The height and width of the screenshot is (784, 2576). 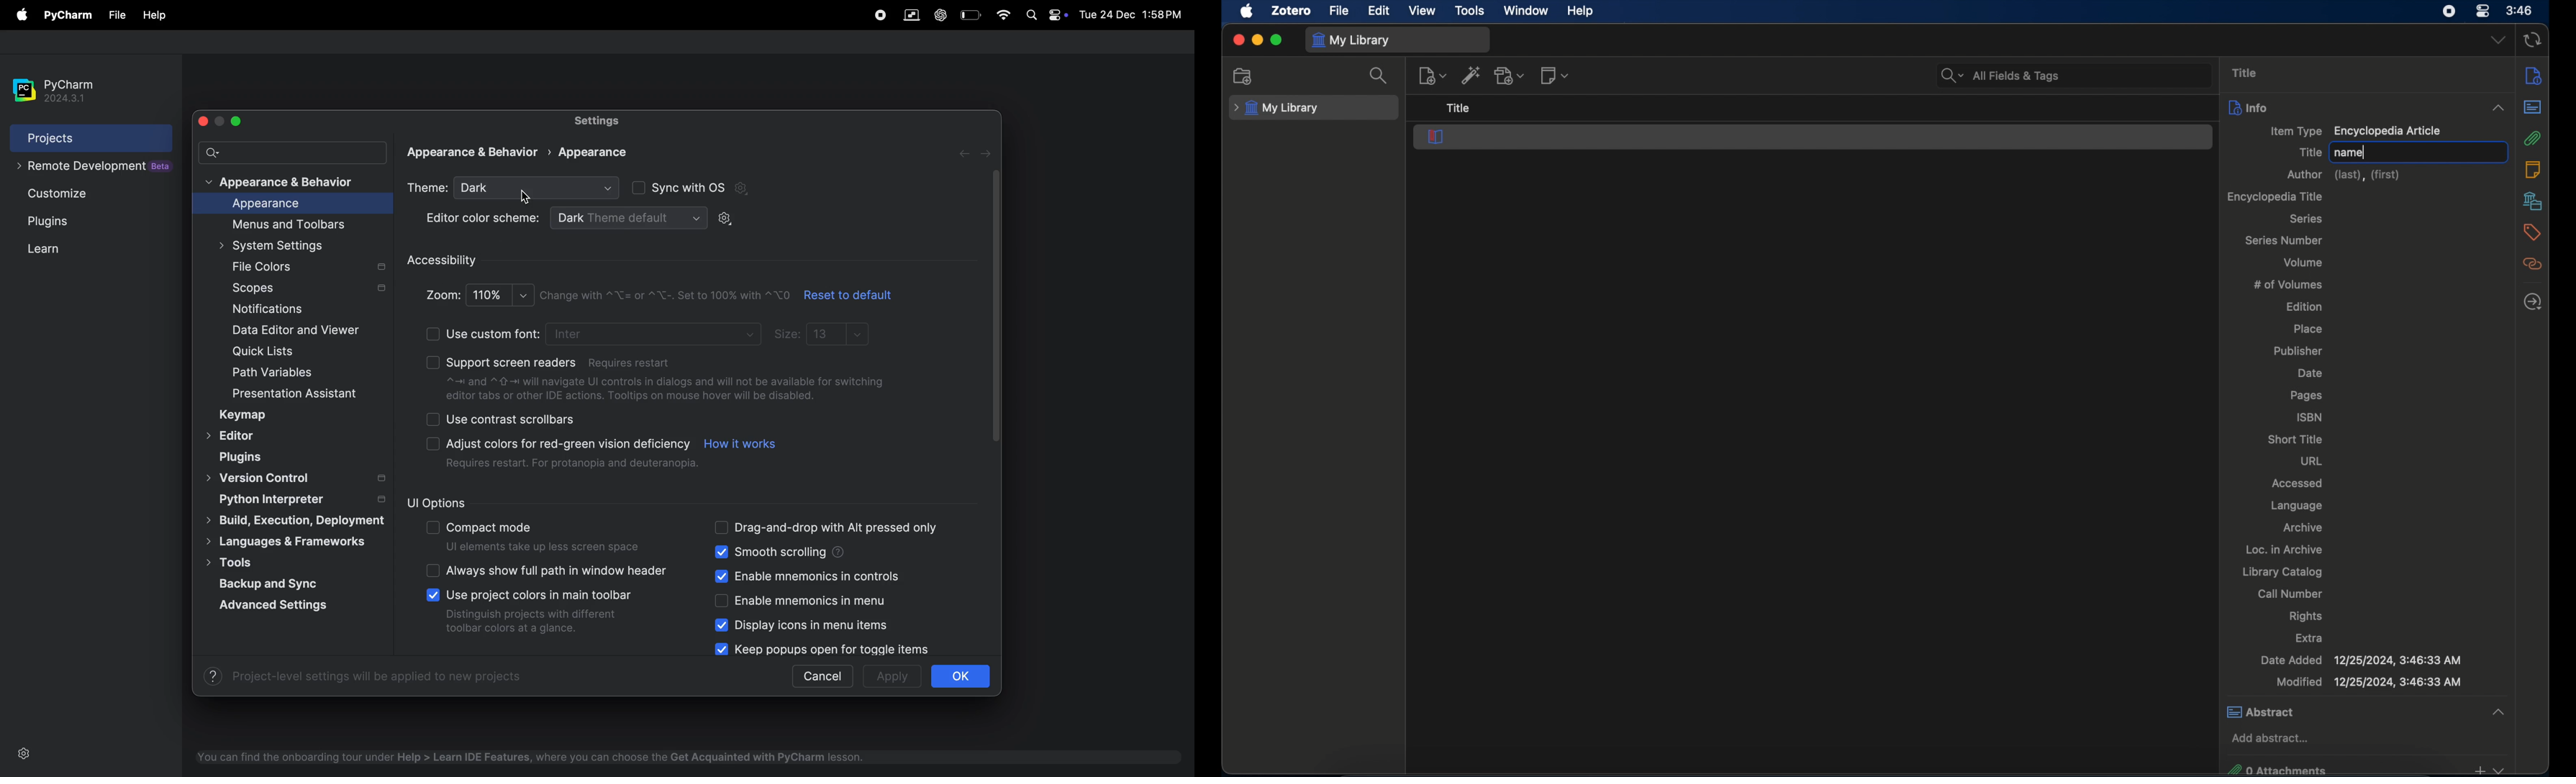 I want to click on place, so click(x=2310, y=330).